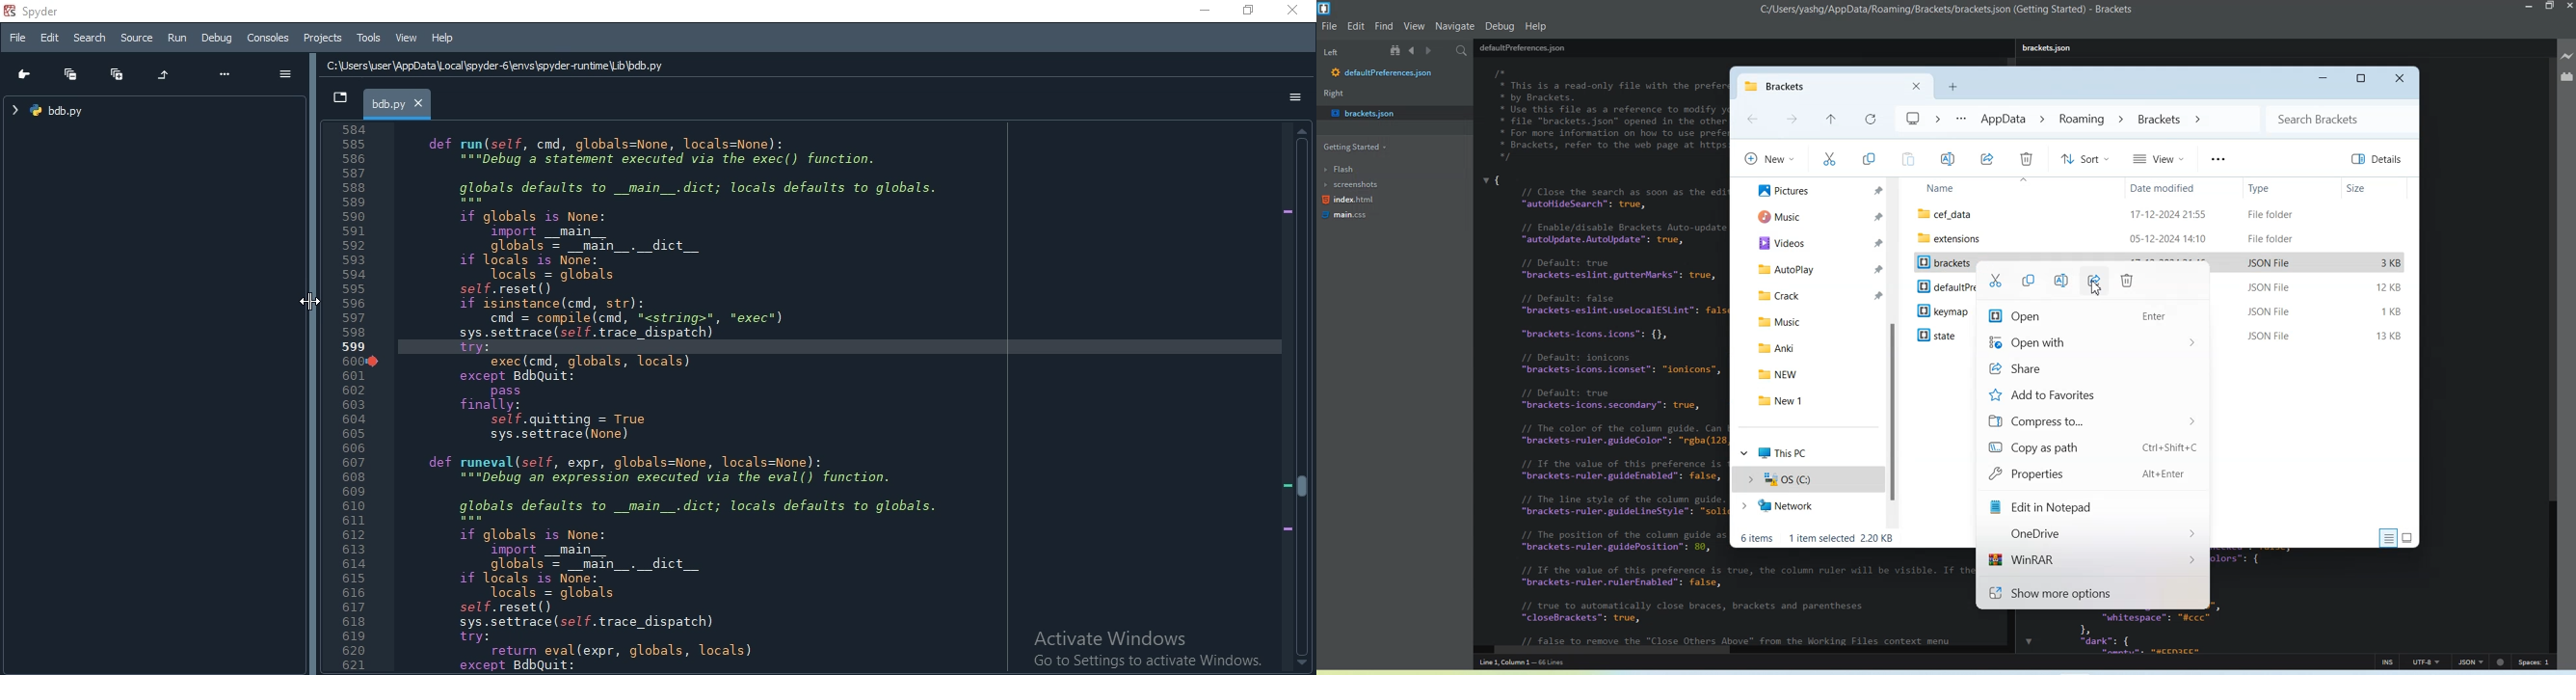  What do you see at coordinates (118, 73) in the screenshot?
I see `Expand all` at bounding box center [118, 73].